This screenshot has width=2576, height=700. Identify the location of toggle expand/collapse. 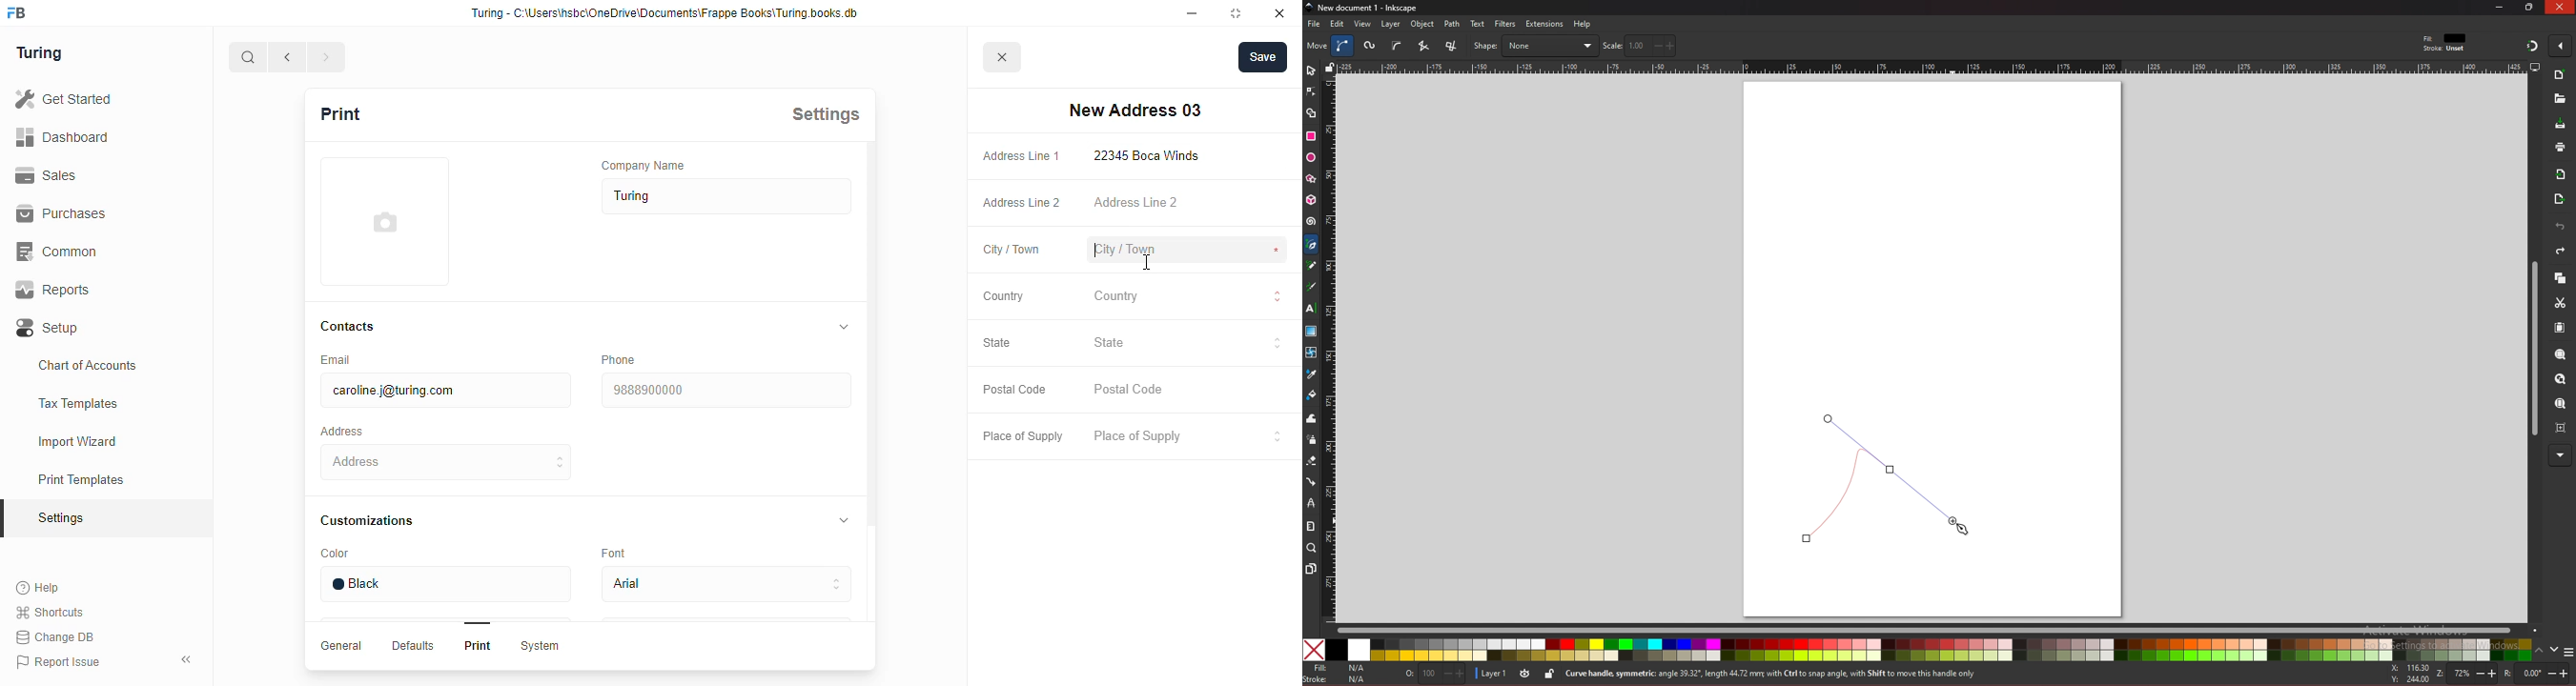
(840, 518).